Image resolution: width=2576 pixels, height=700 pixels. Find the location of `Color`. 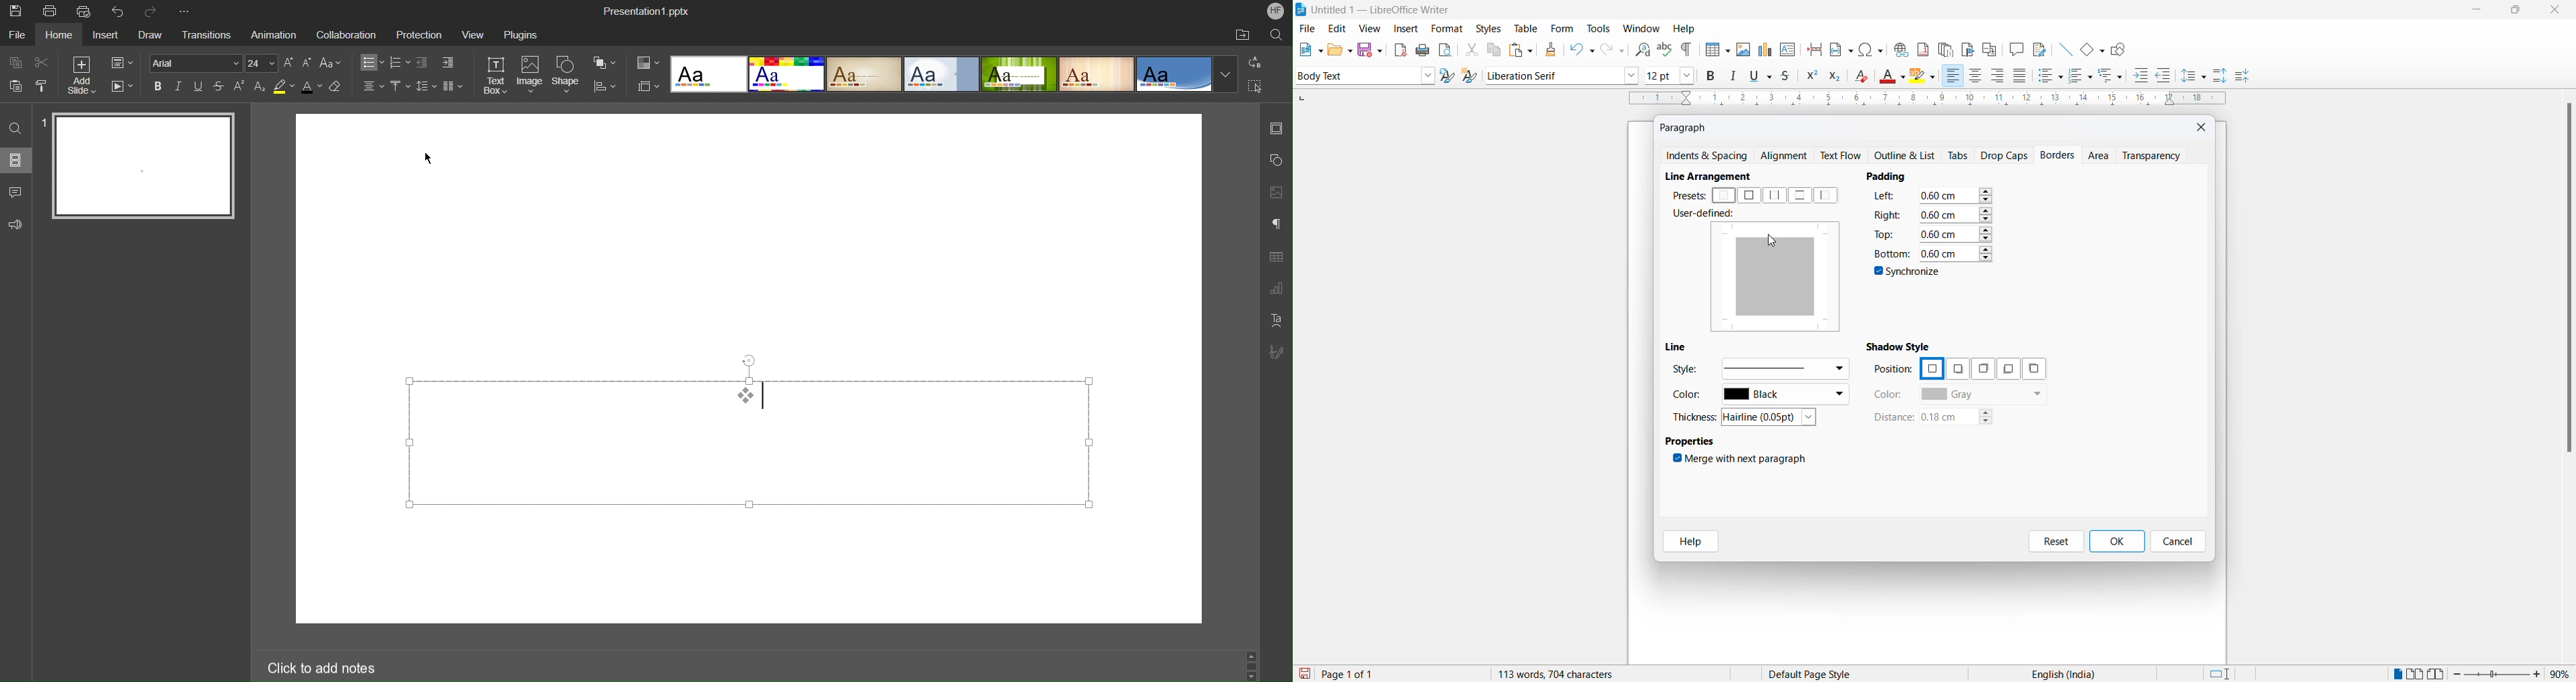

Color is located at coordinates (648, 62).